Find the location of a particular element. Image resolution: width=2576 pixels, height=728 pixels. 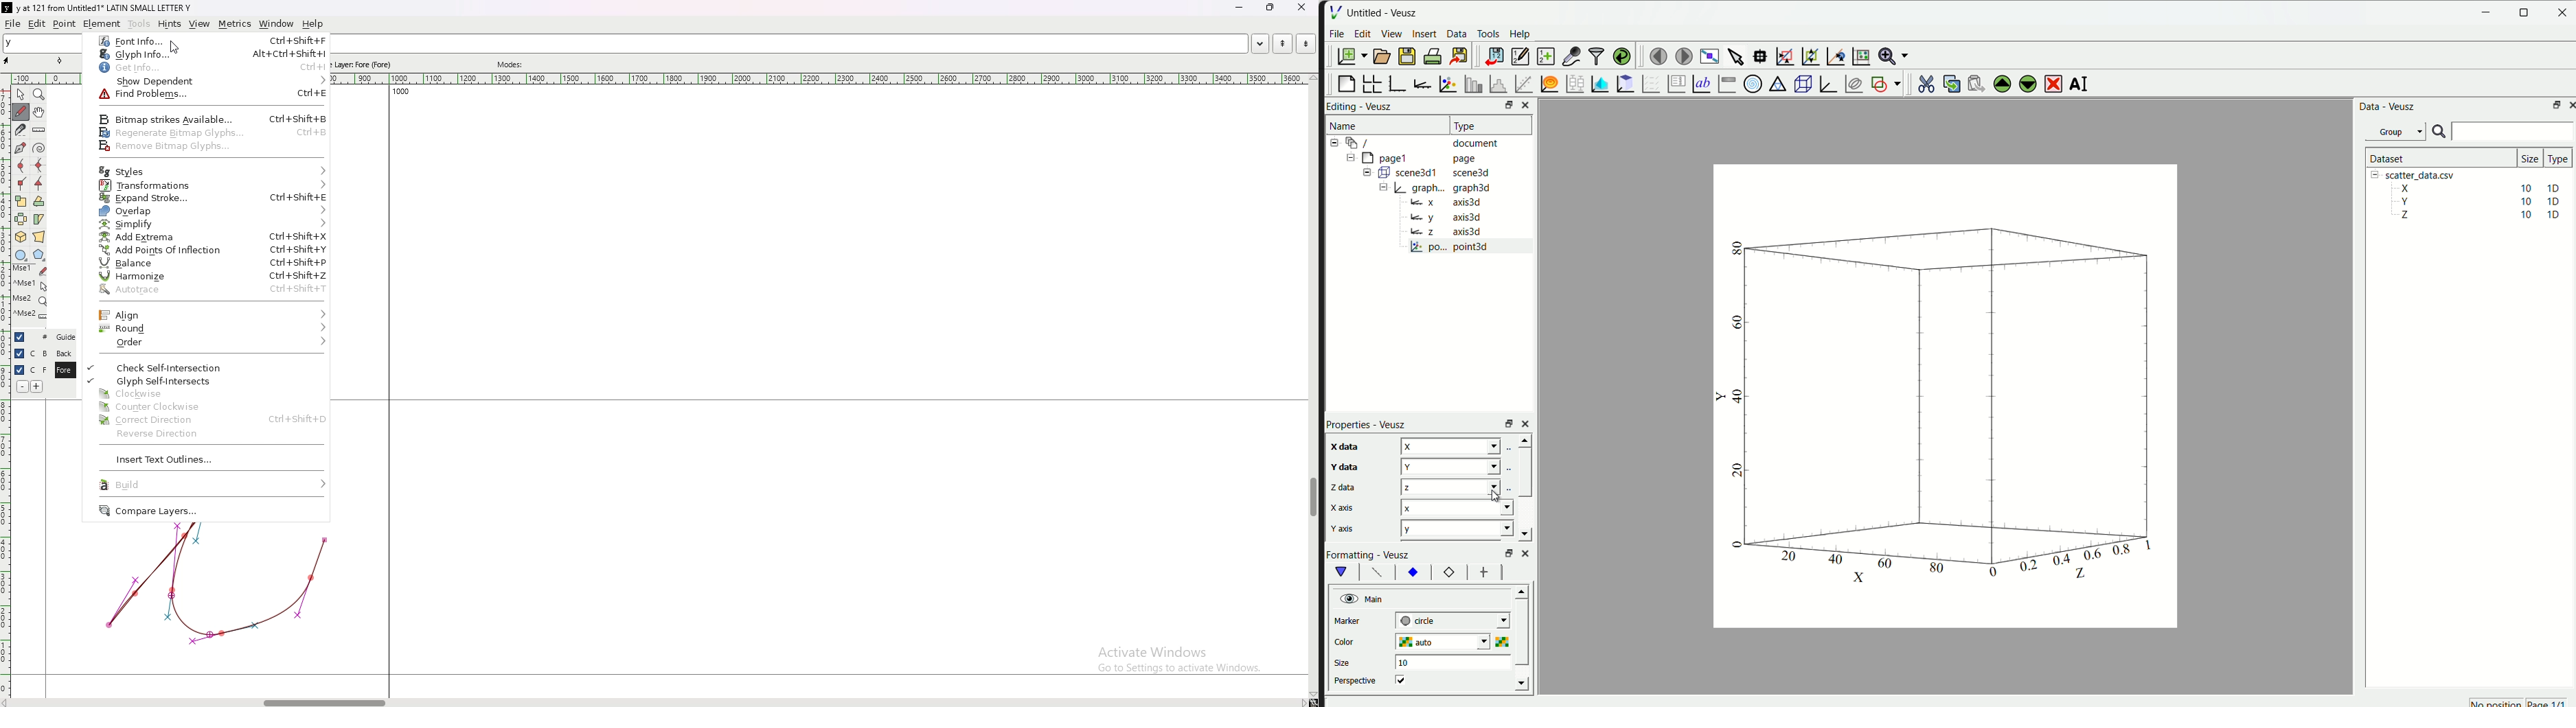

Data - Veusz is located at coordinates (2385, 107).